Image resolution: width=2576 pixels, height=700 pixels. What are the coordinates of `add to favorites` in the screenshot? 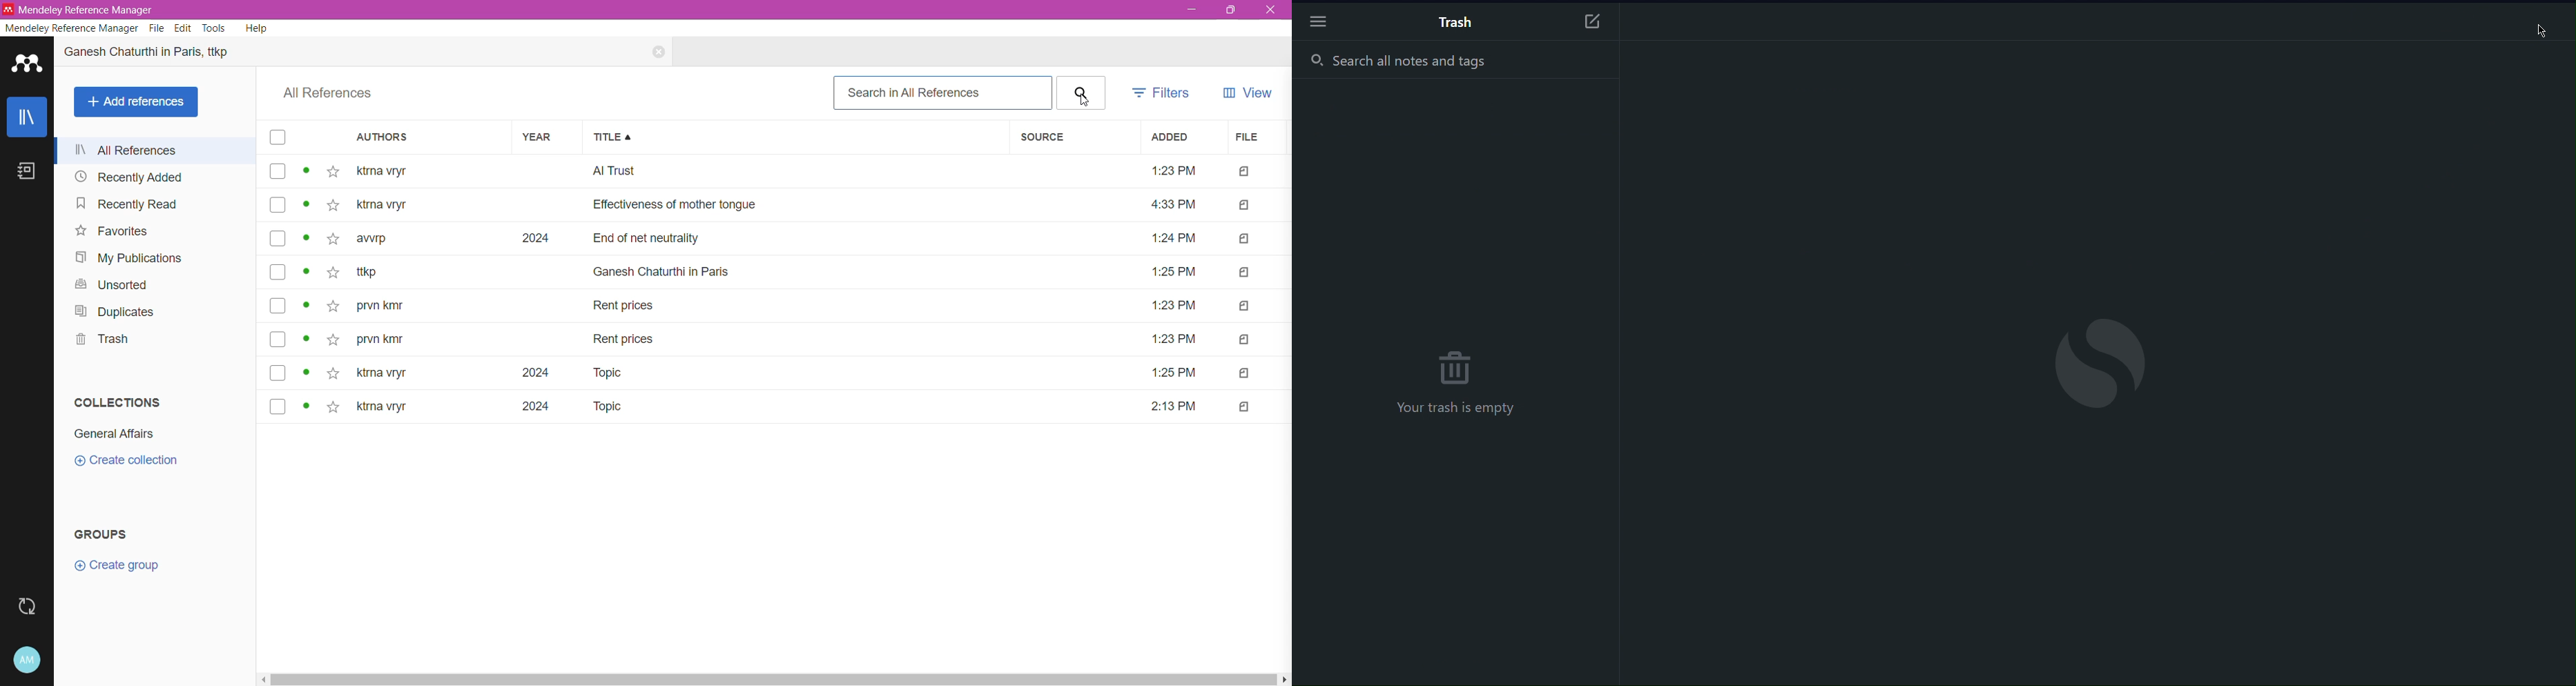 It's located at (334, 307).